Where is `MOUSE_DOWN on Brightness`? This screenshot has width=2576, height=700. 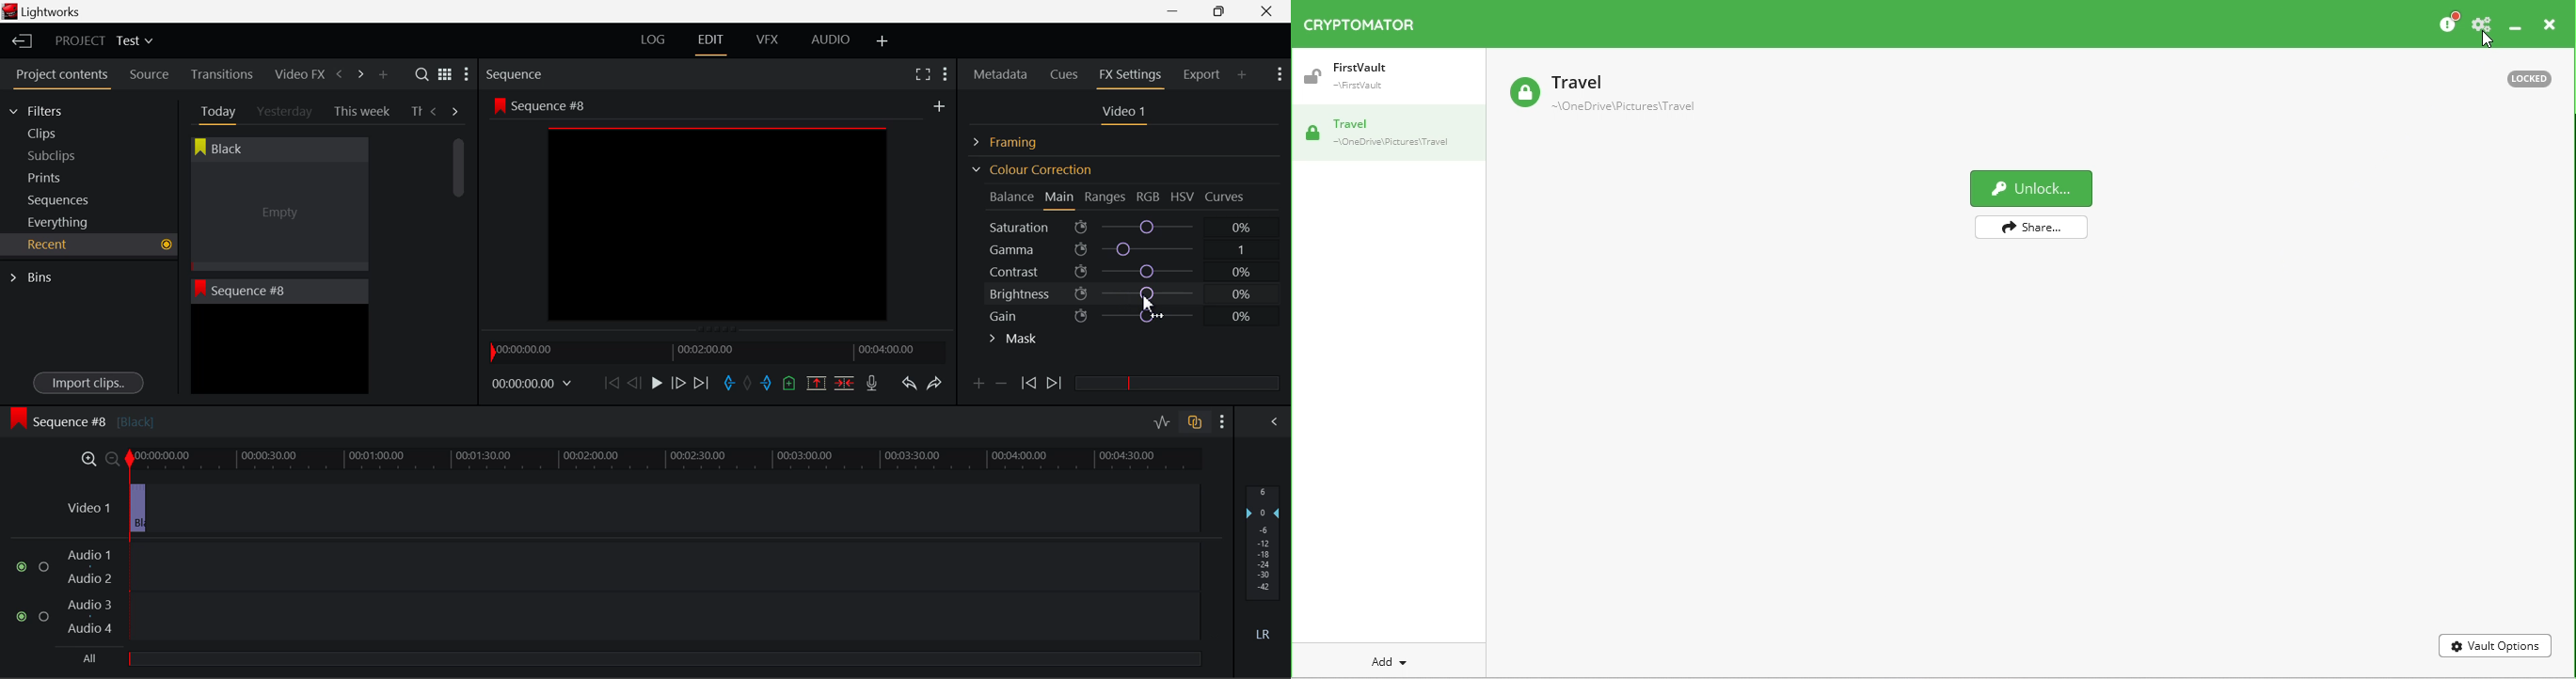 MOUSE_DOWN on Brightness is located at coordinates (1147, 301).